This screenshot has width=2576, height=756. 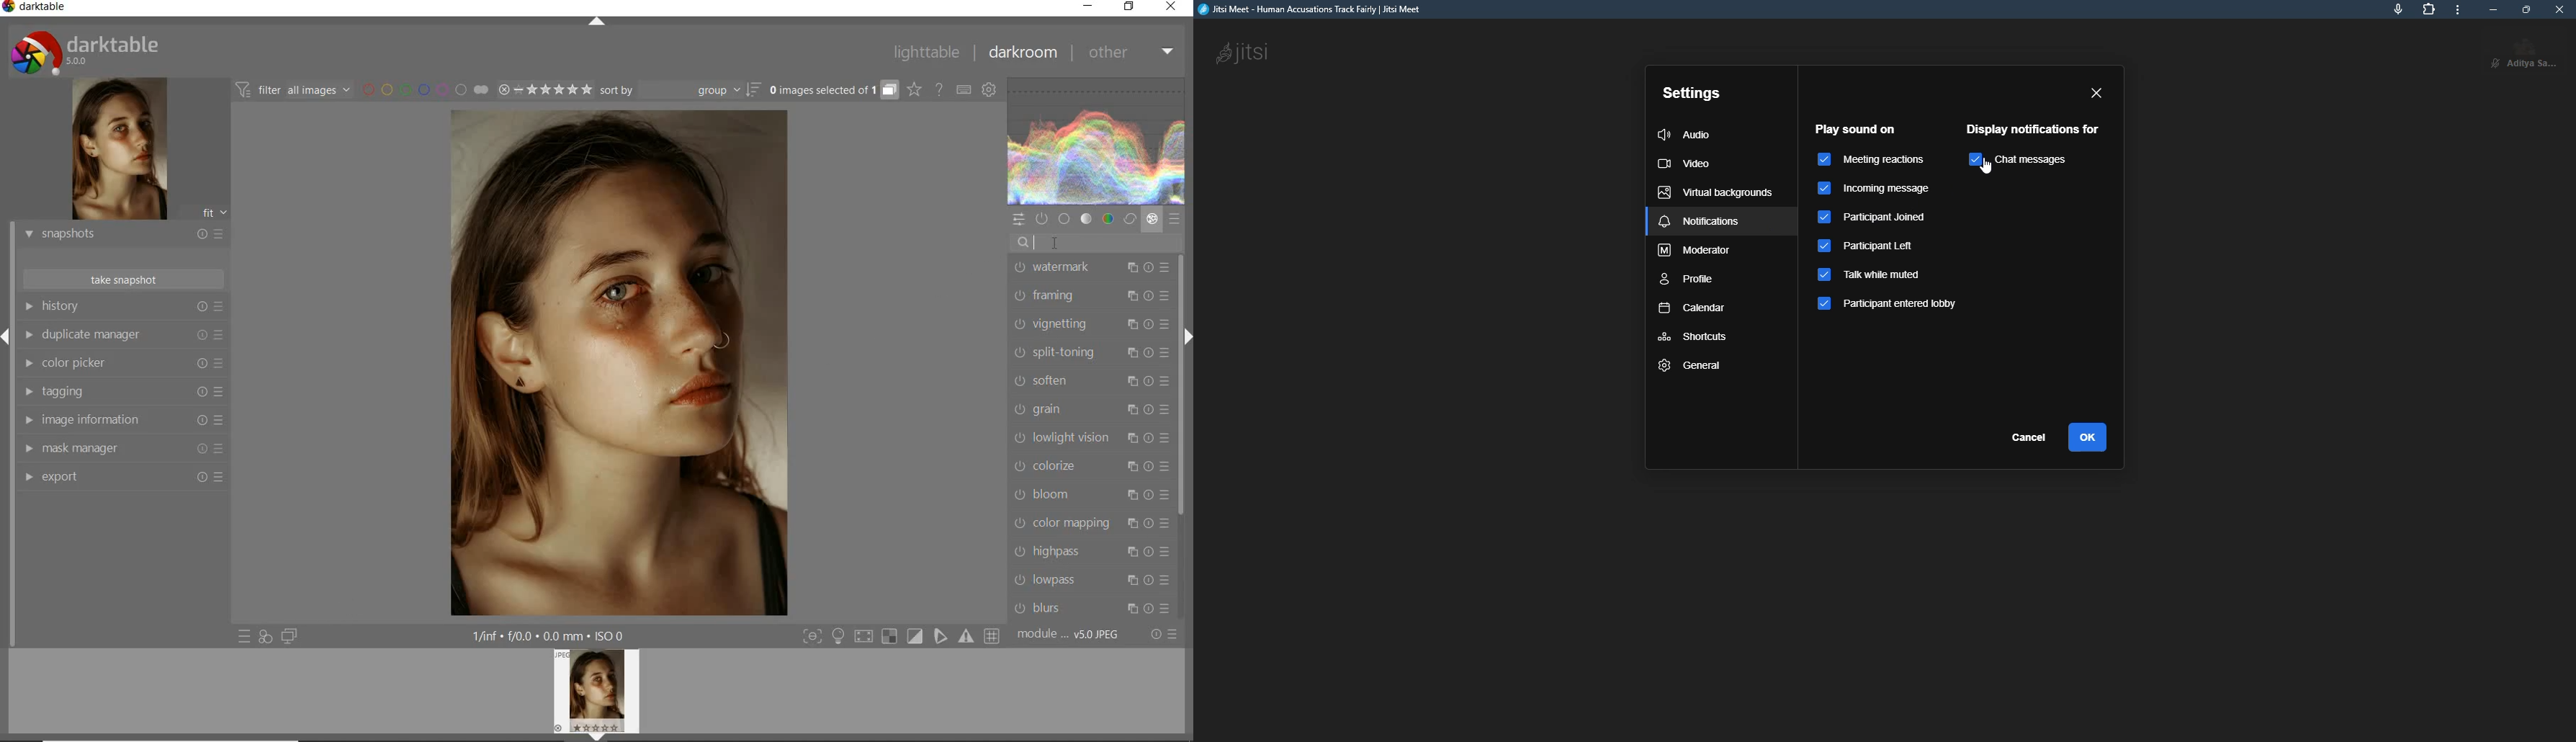 What do you see at coordinates (615, 362) in the screenshot?
I see `selected image` at bounding box center [615, 362].